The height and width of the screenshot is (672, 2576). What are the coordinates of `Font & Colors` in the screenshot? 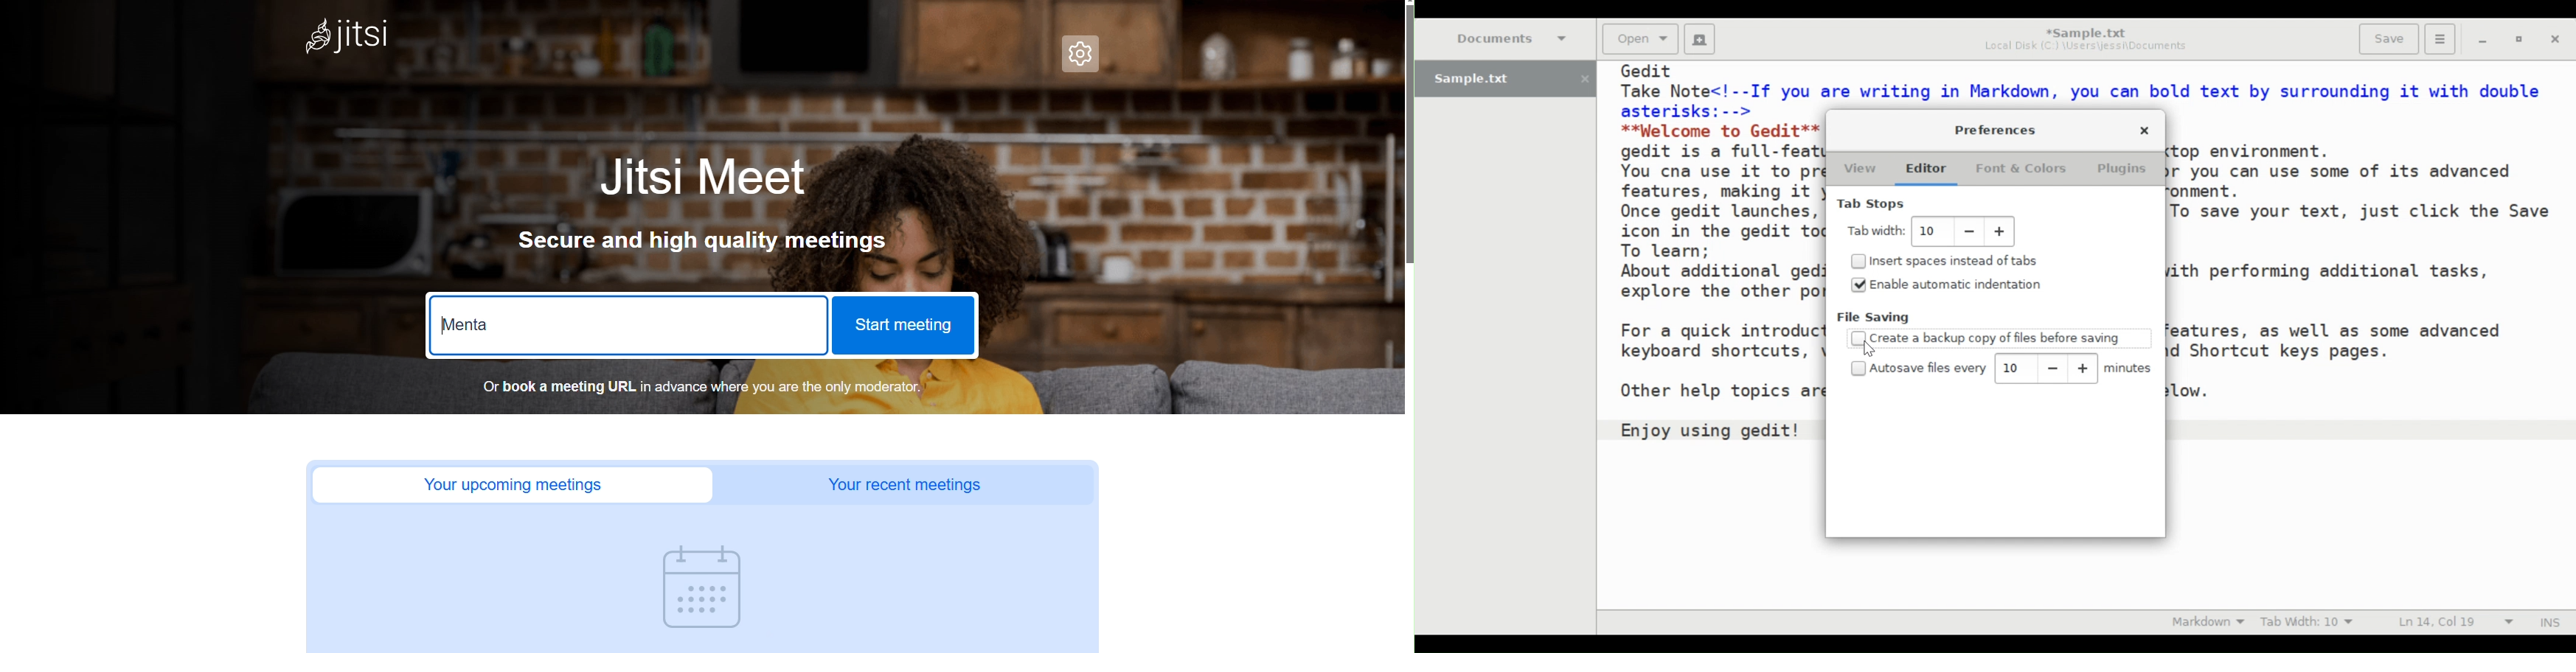 It's located at (2020, 170).